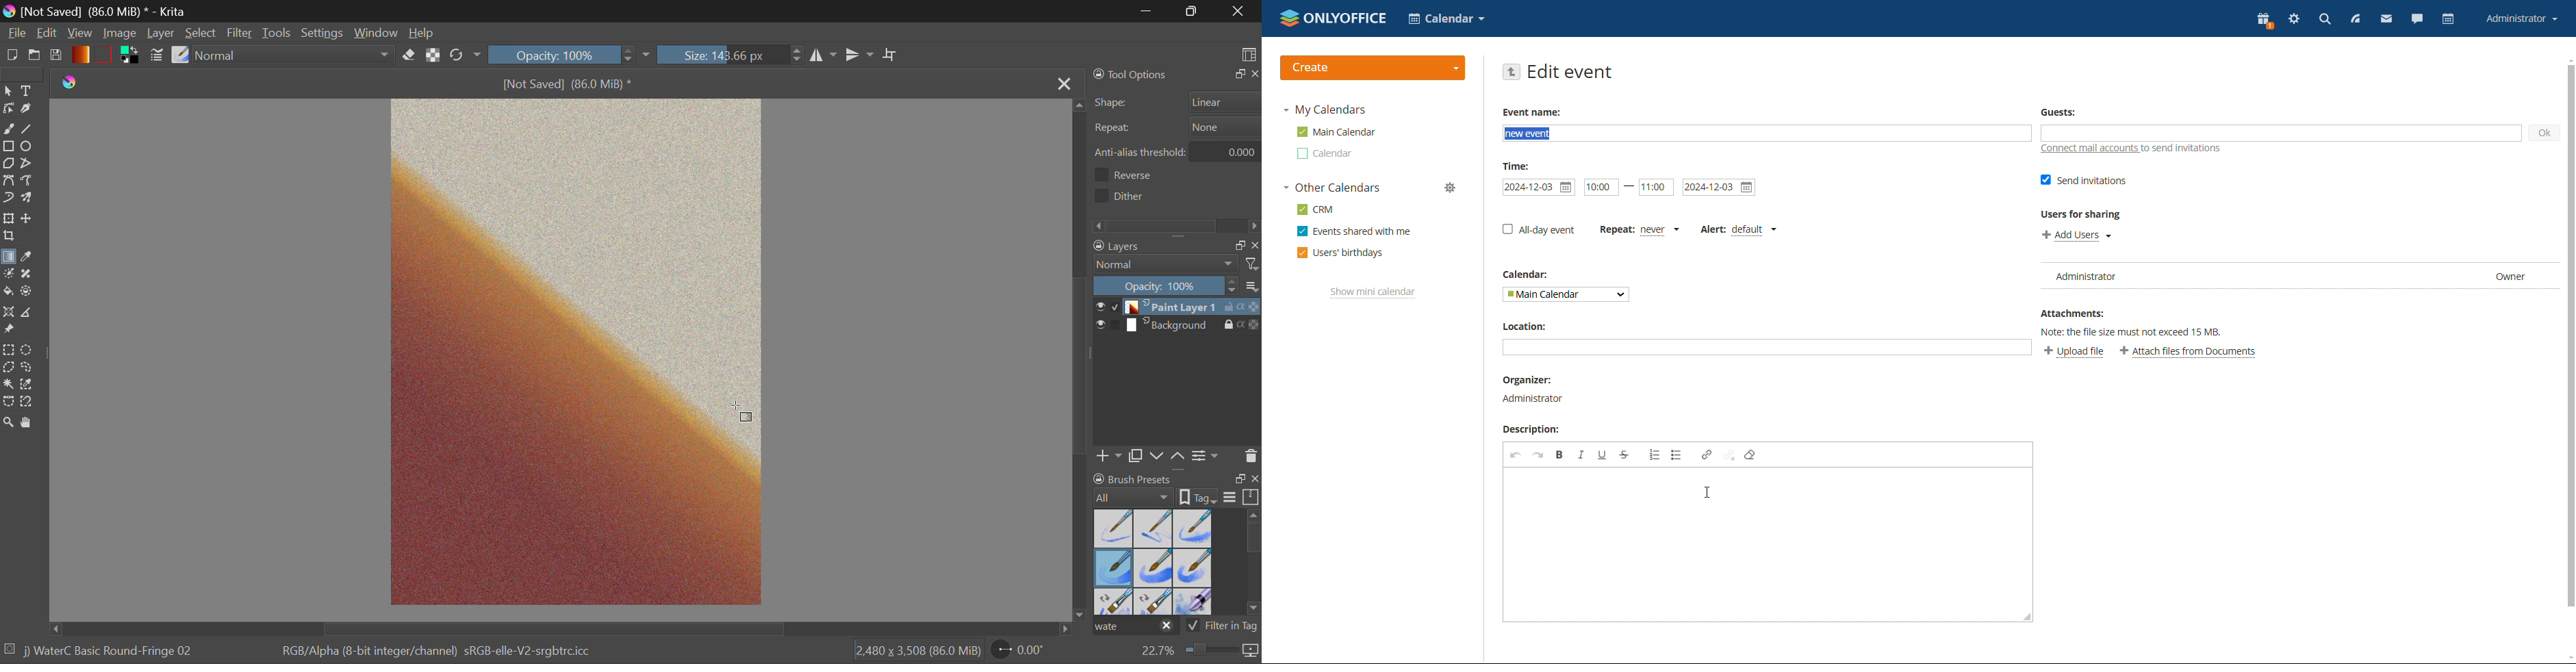 The height and width of the screenshot is (672, 2576). Describe the element at coordinates (8, 351) in the screenshot. I see `Rectangular Selection` at that location.